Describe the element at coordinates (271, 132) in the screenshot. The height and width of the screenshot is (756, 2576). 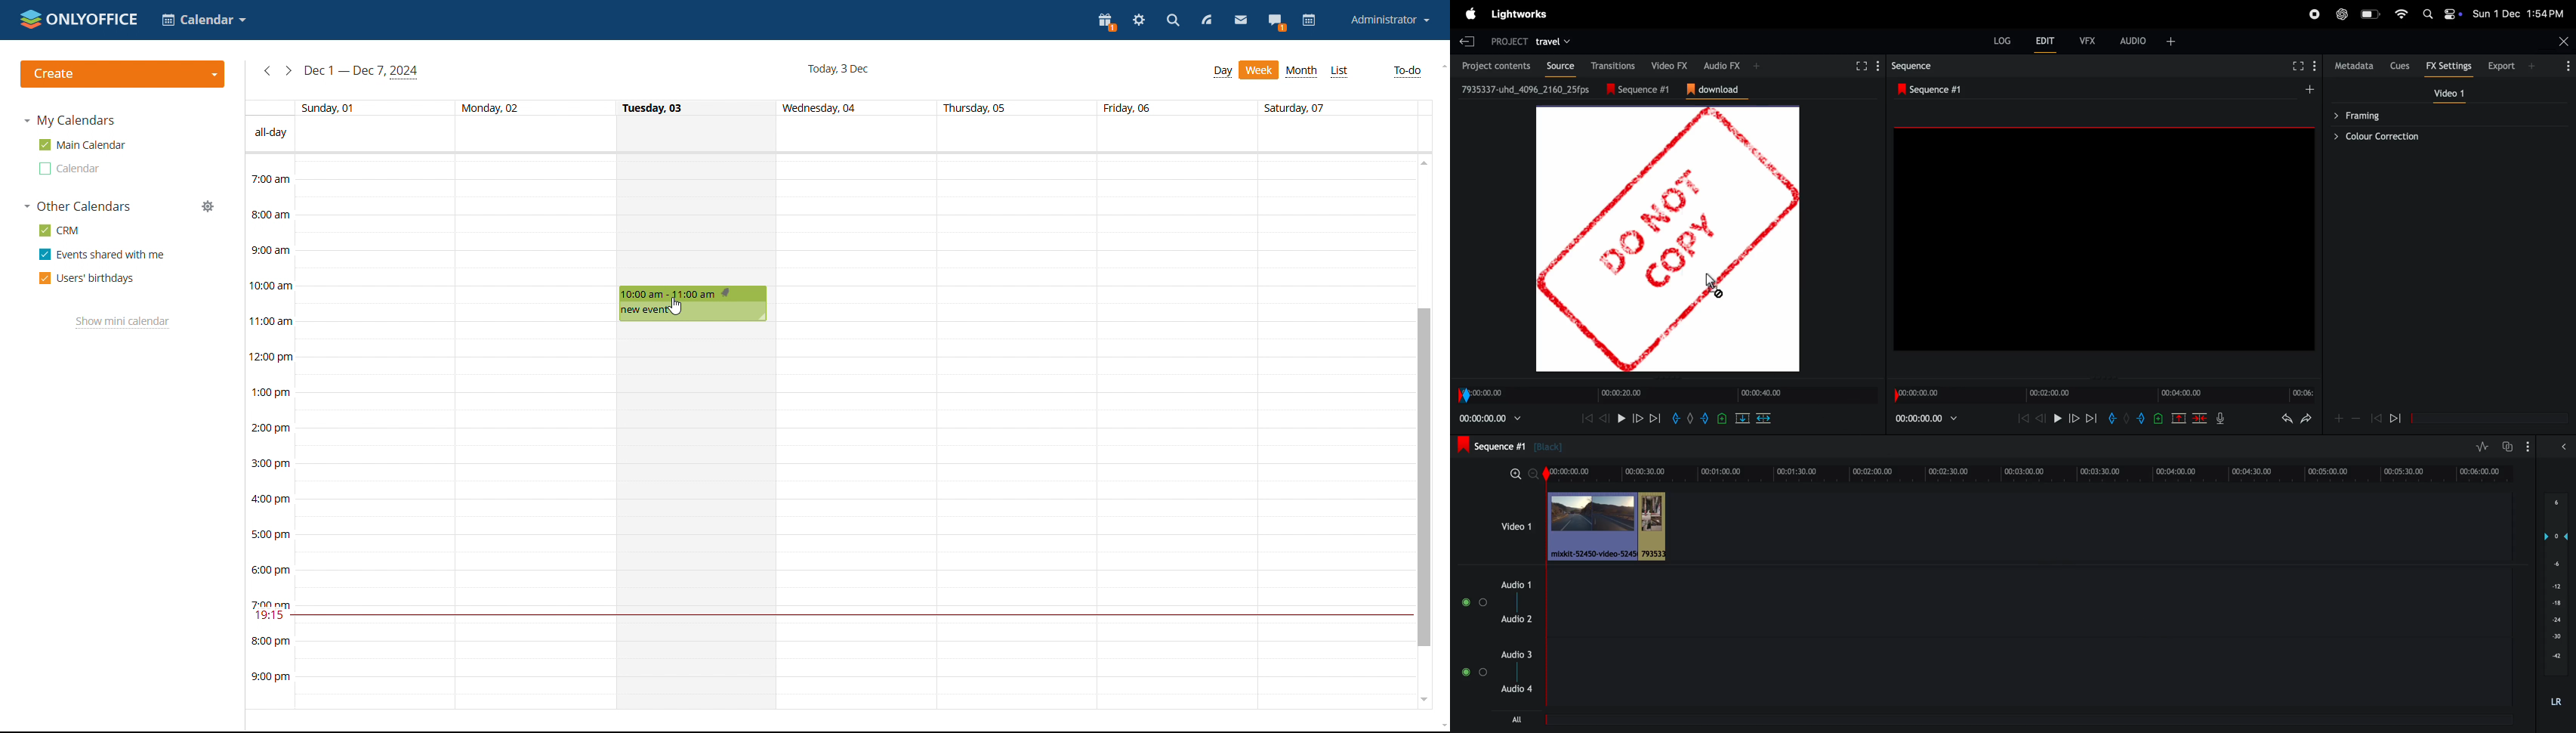
I see `all-day` at that location.